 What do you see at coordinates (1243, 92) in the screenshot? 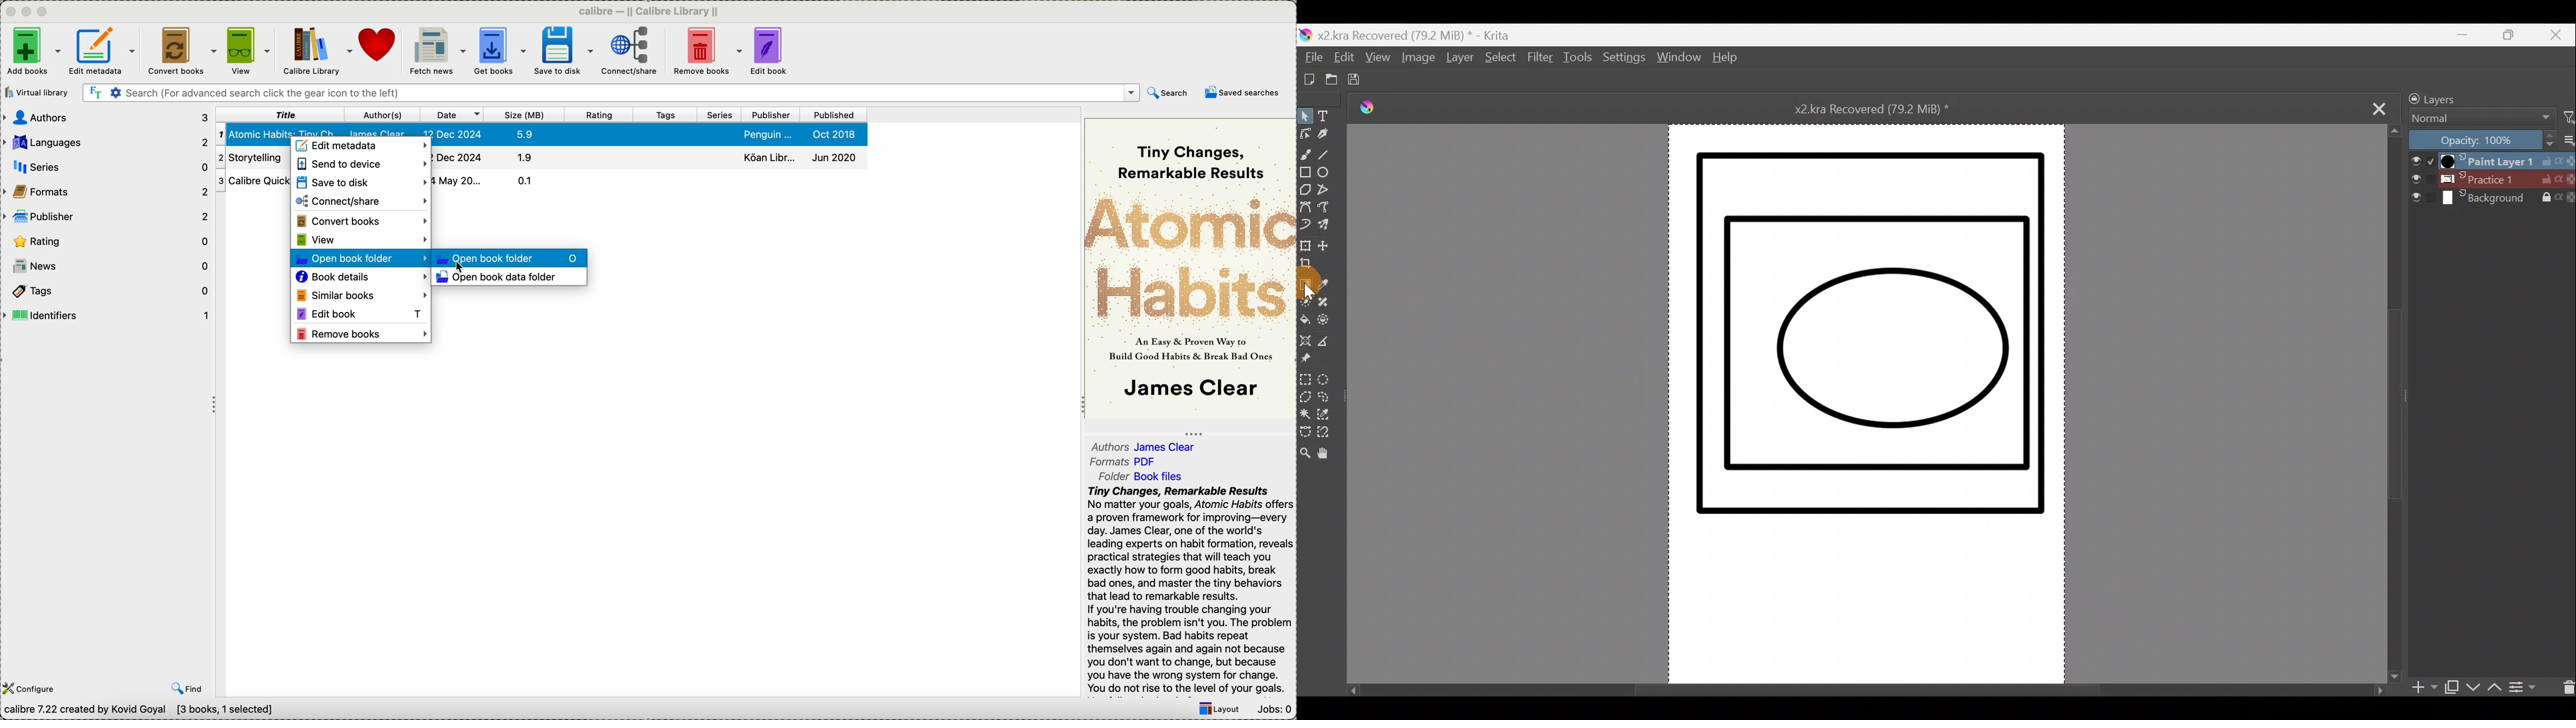
I see `saved searches` at bounding box center [1243, 92].